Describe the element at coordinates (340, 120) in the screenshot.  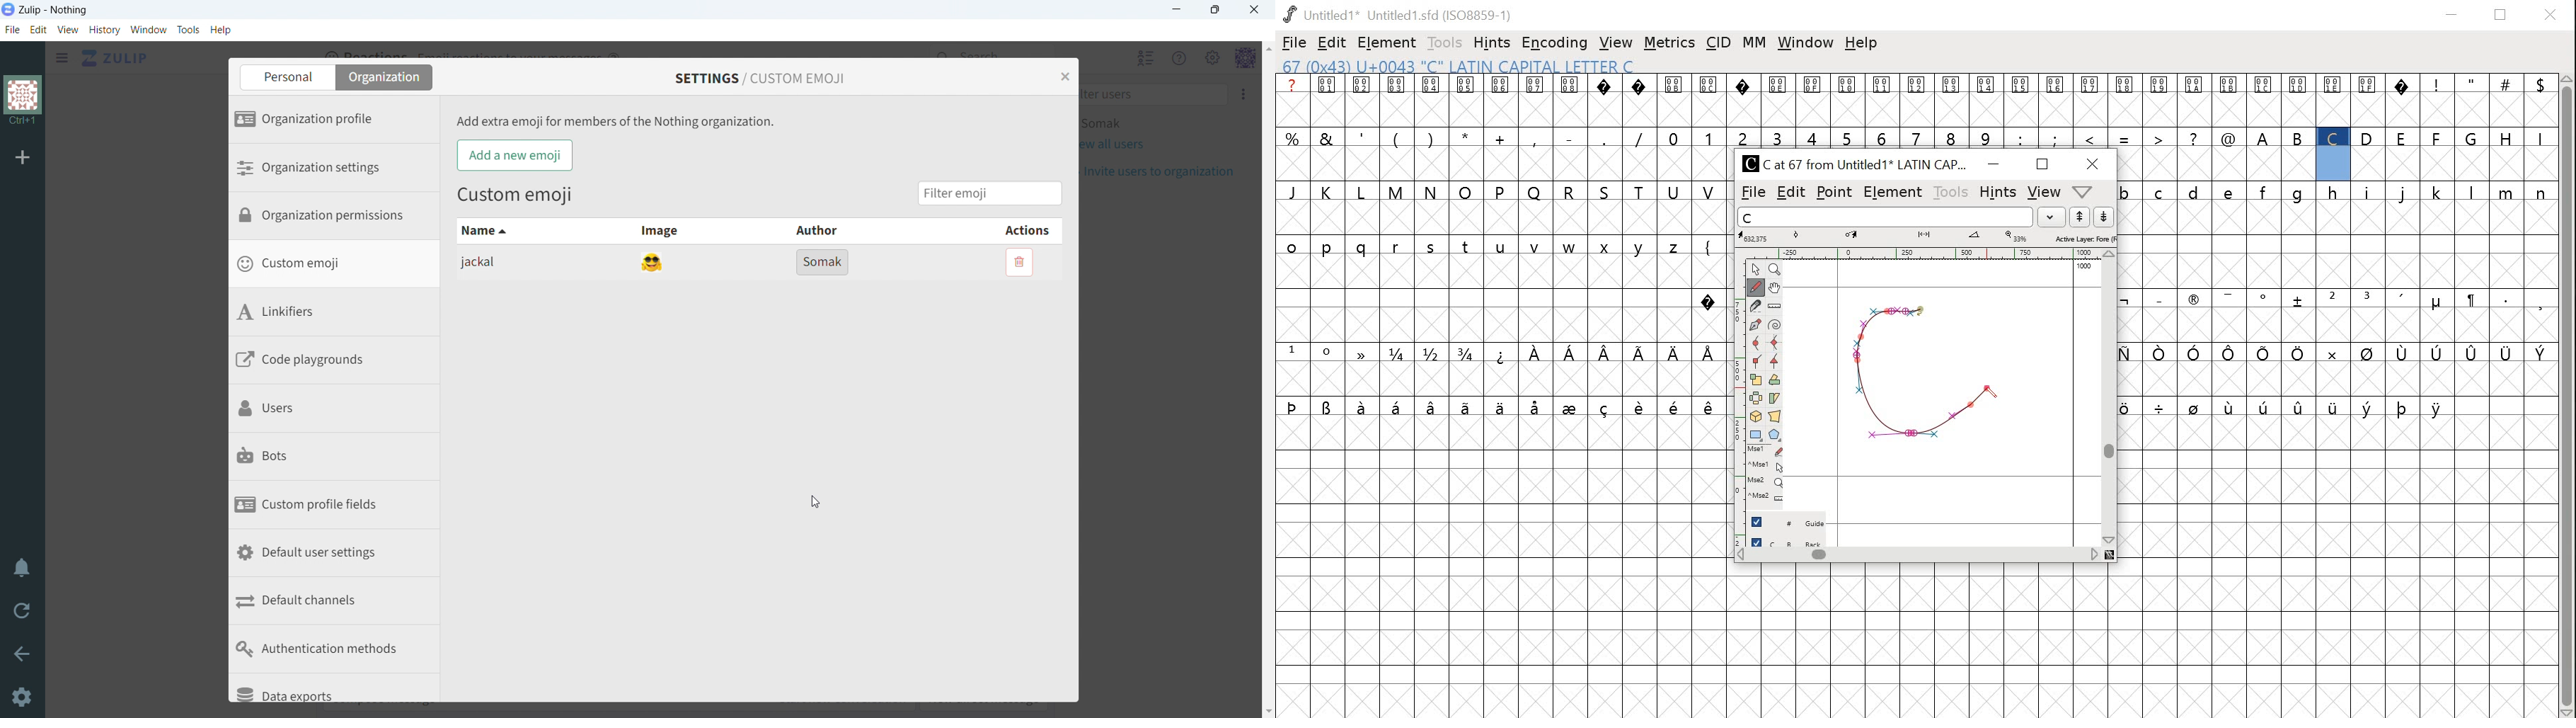
I see `organization profile` at that location.